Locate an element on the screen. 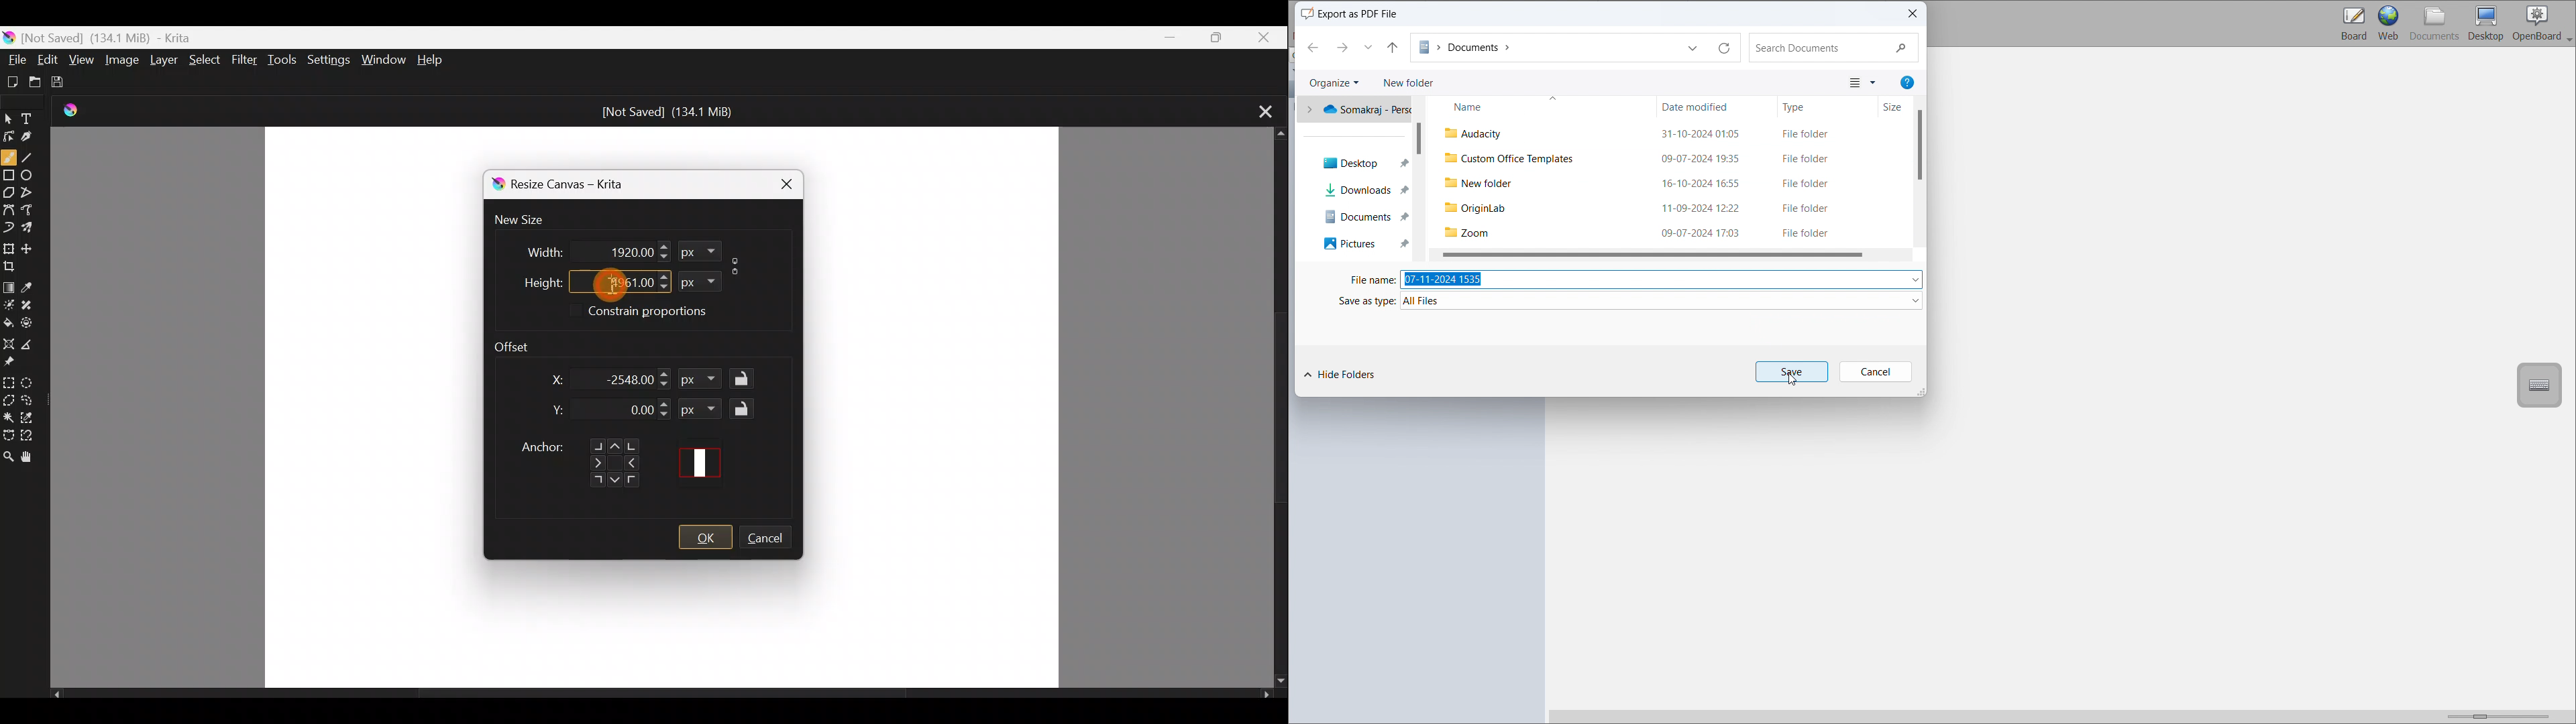  Smart patch tool is located at coordinates (32, 303).